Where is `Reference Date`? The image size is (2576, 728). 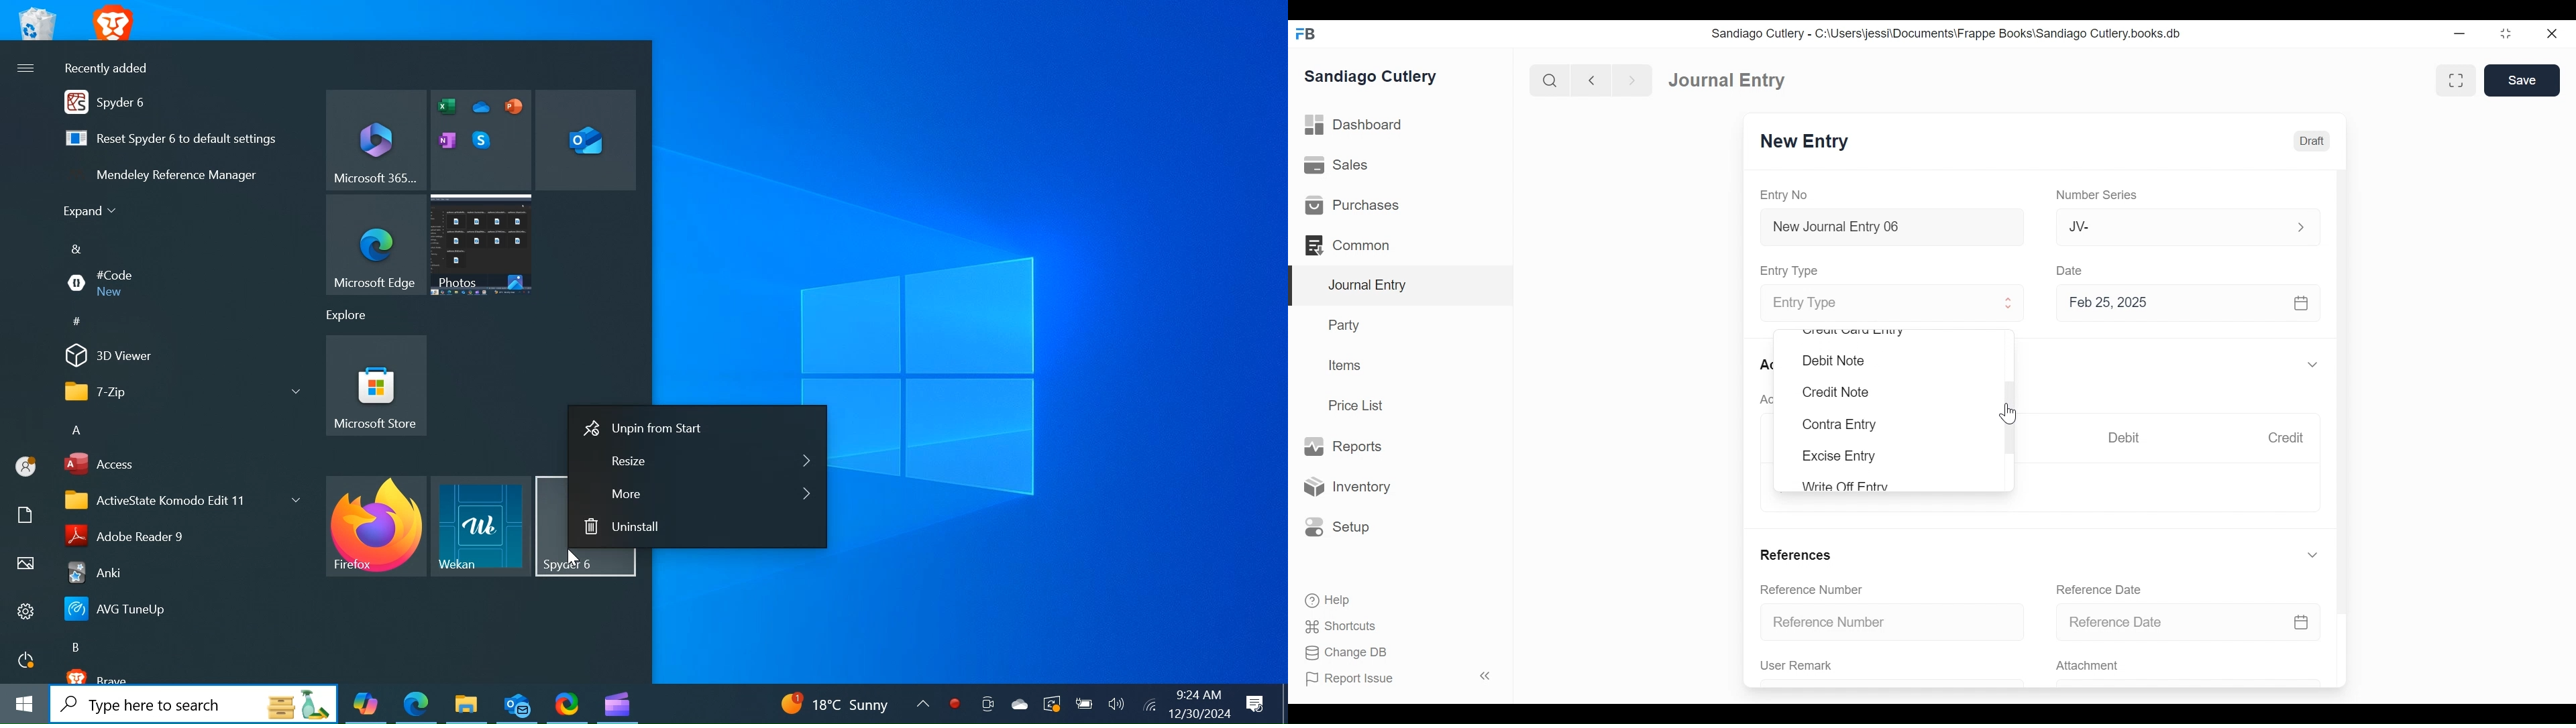 Reference Date is located at coordinates (2098, 589).